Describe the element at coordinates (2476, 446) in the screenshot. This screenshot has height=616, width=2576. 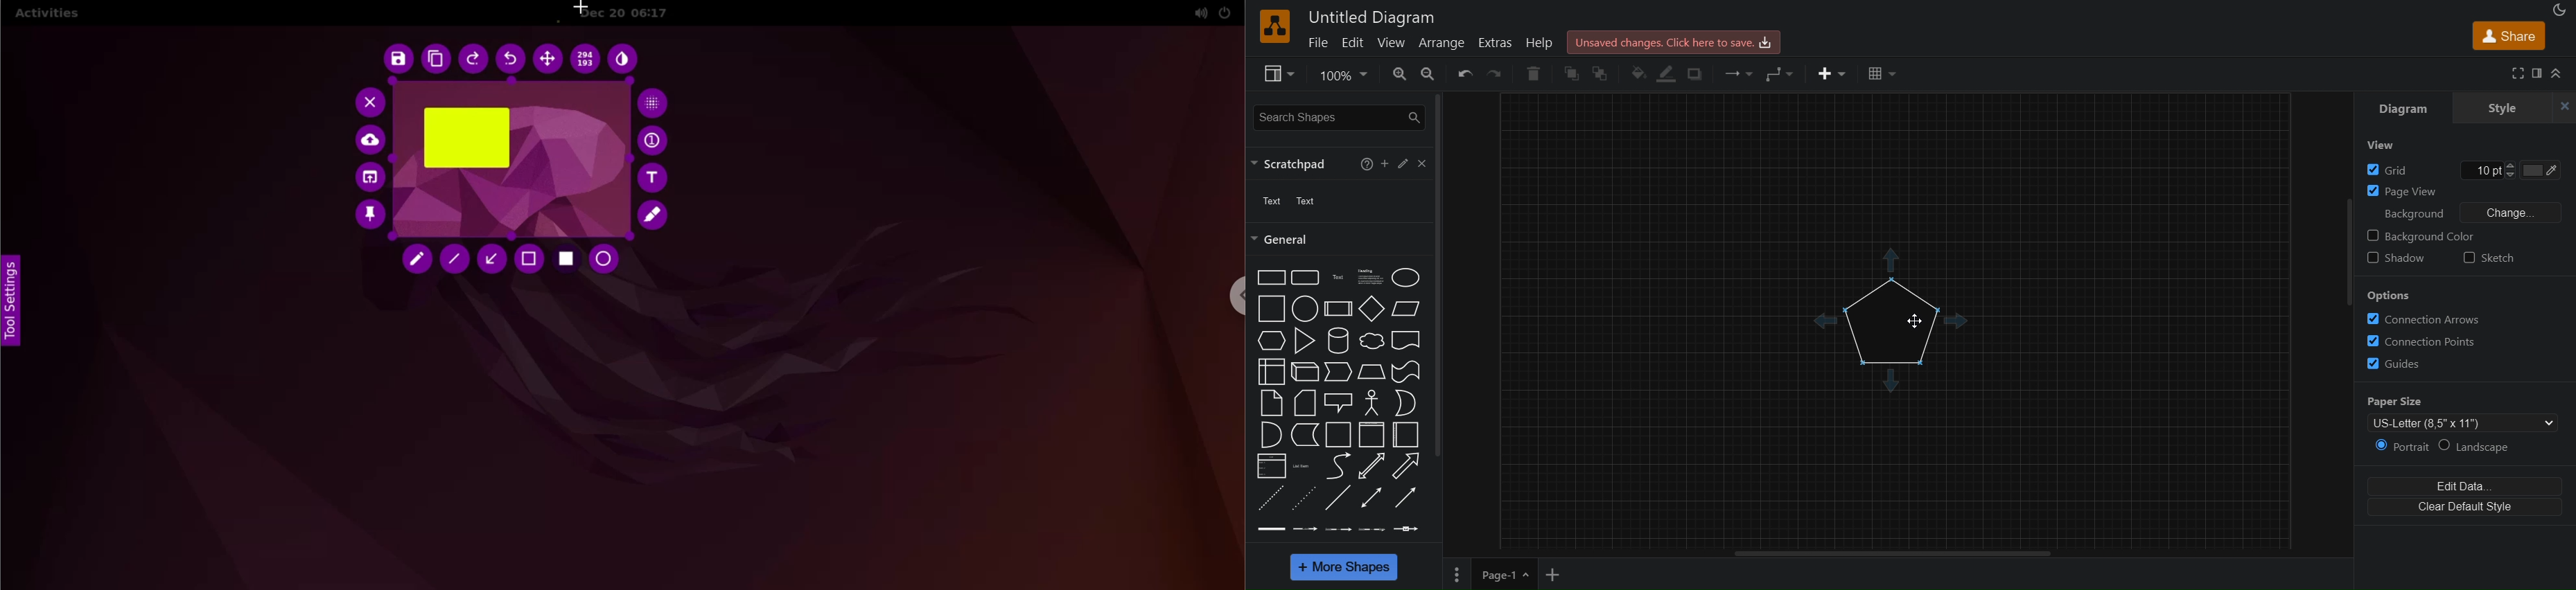
I see `Landscape` at that location.